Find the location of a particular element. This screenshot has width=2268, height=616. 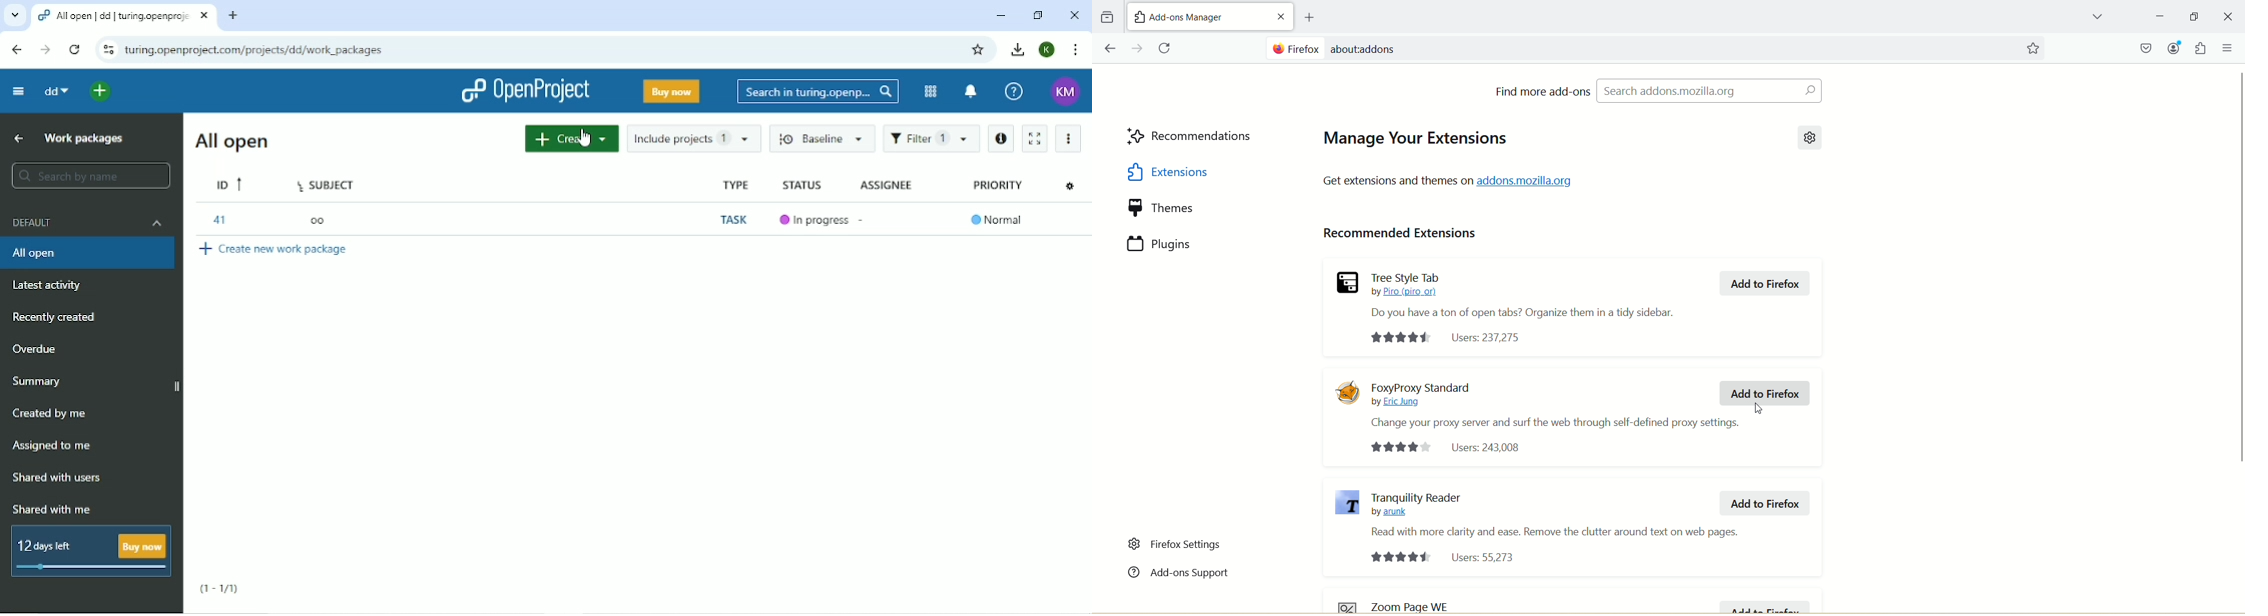

New tab is located at coordinates (233, 16).